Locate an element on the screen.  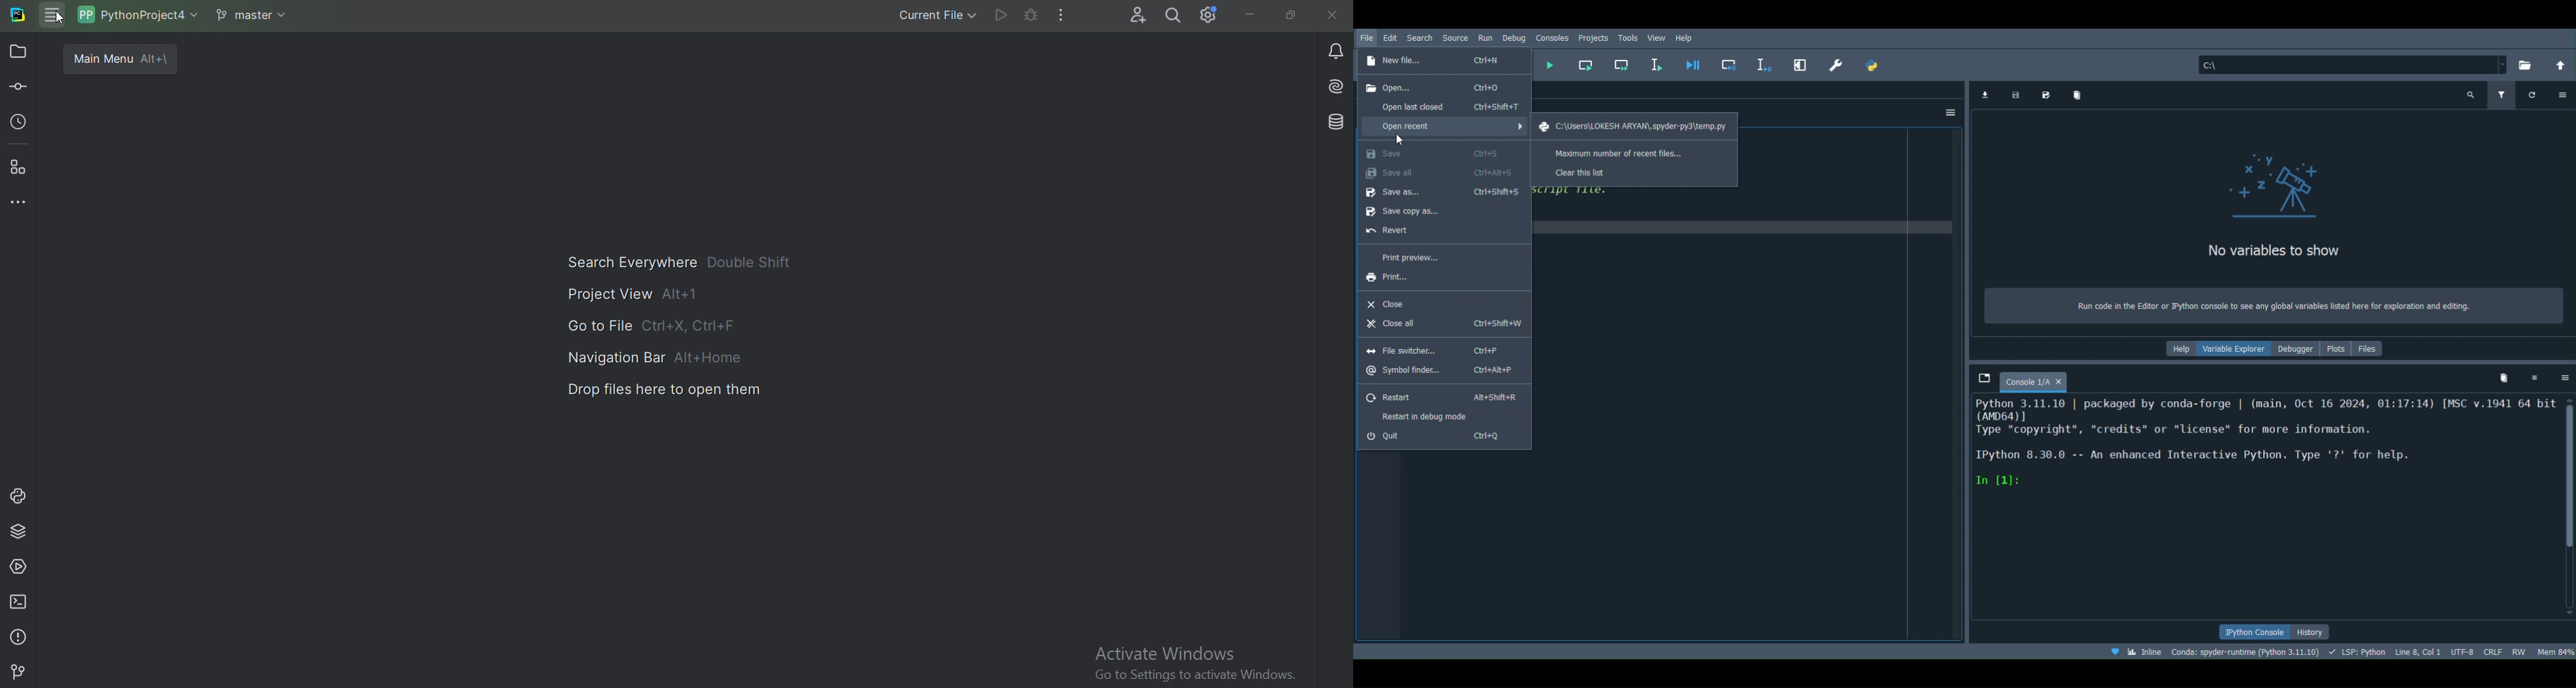
Search is located at coordinates (1421, 37).